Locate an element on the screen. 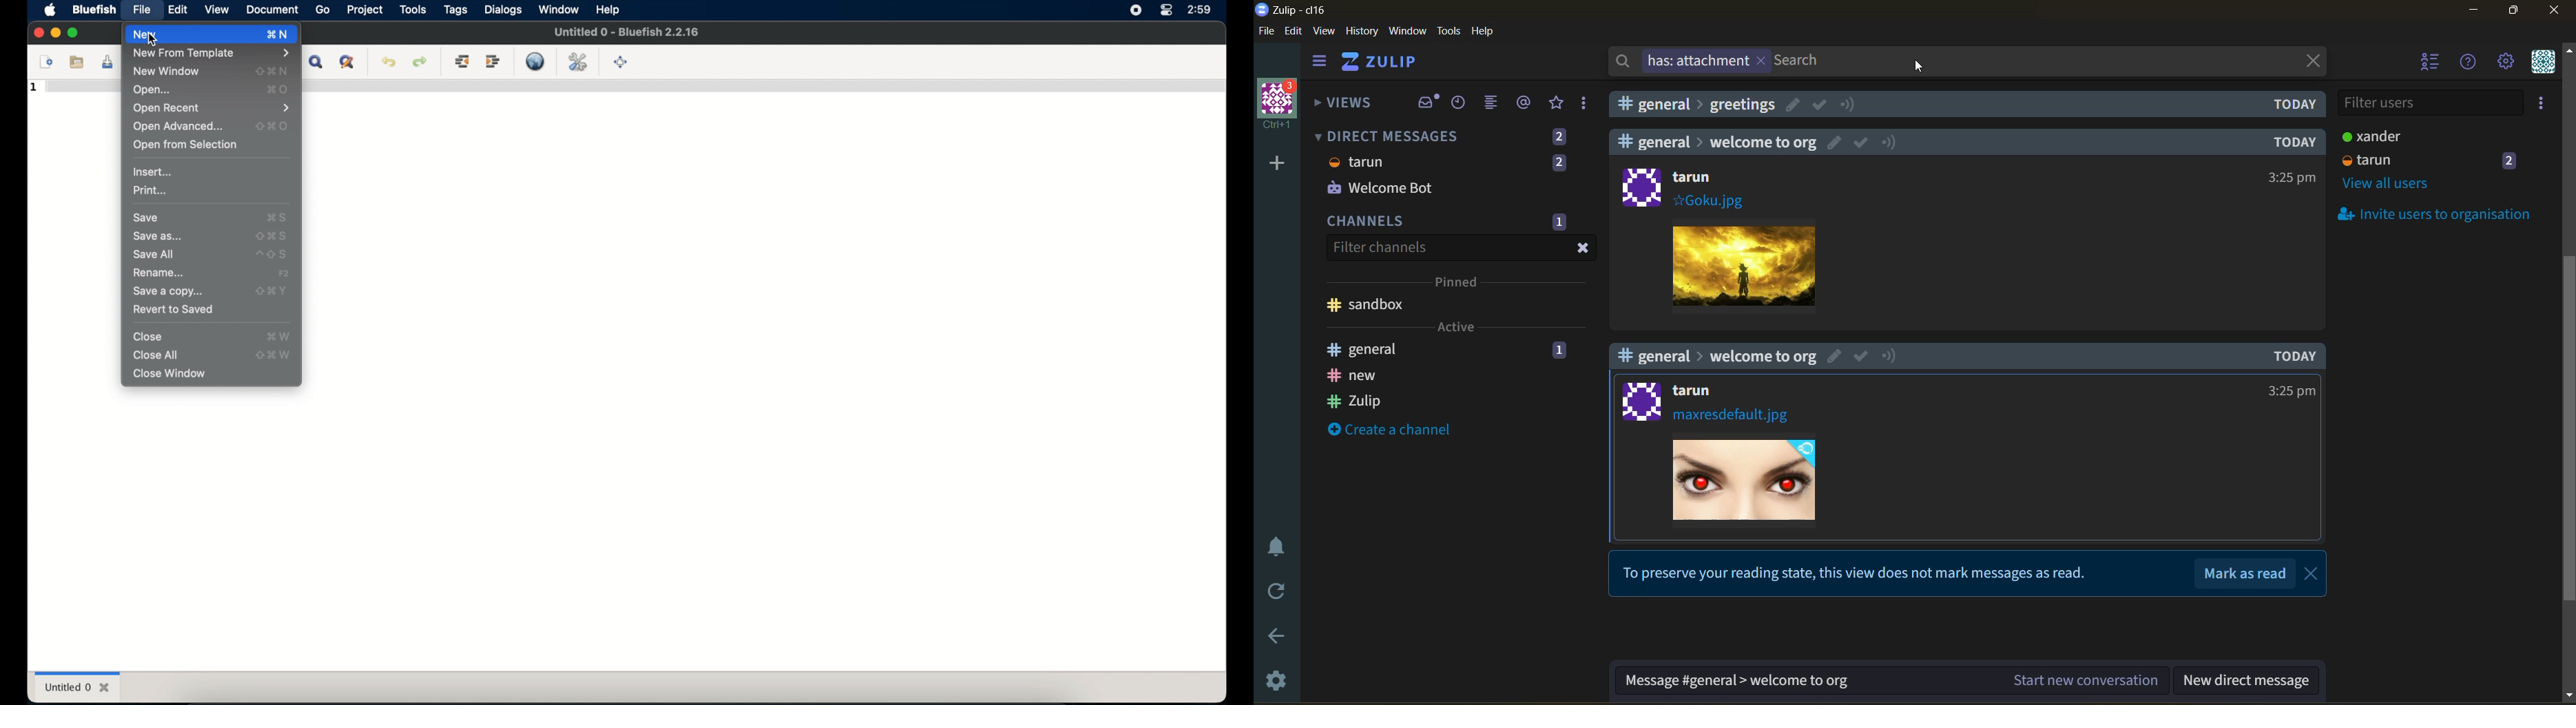 This screenshot has height=728, width=2576. save shortcut is located at coordinates (278, 217).